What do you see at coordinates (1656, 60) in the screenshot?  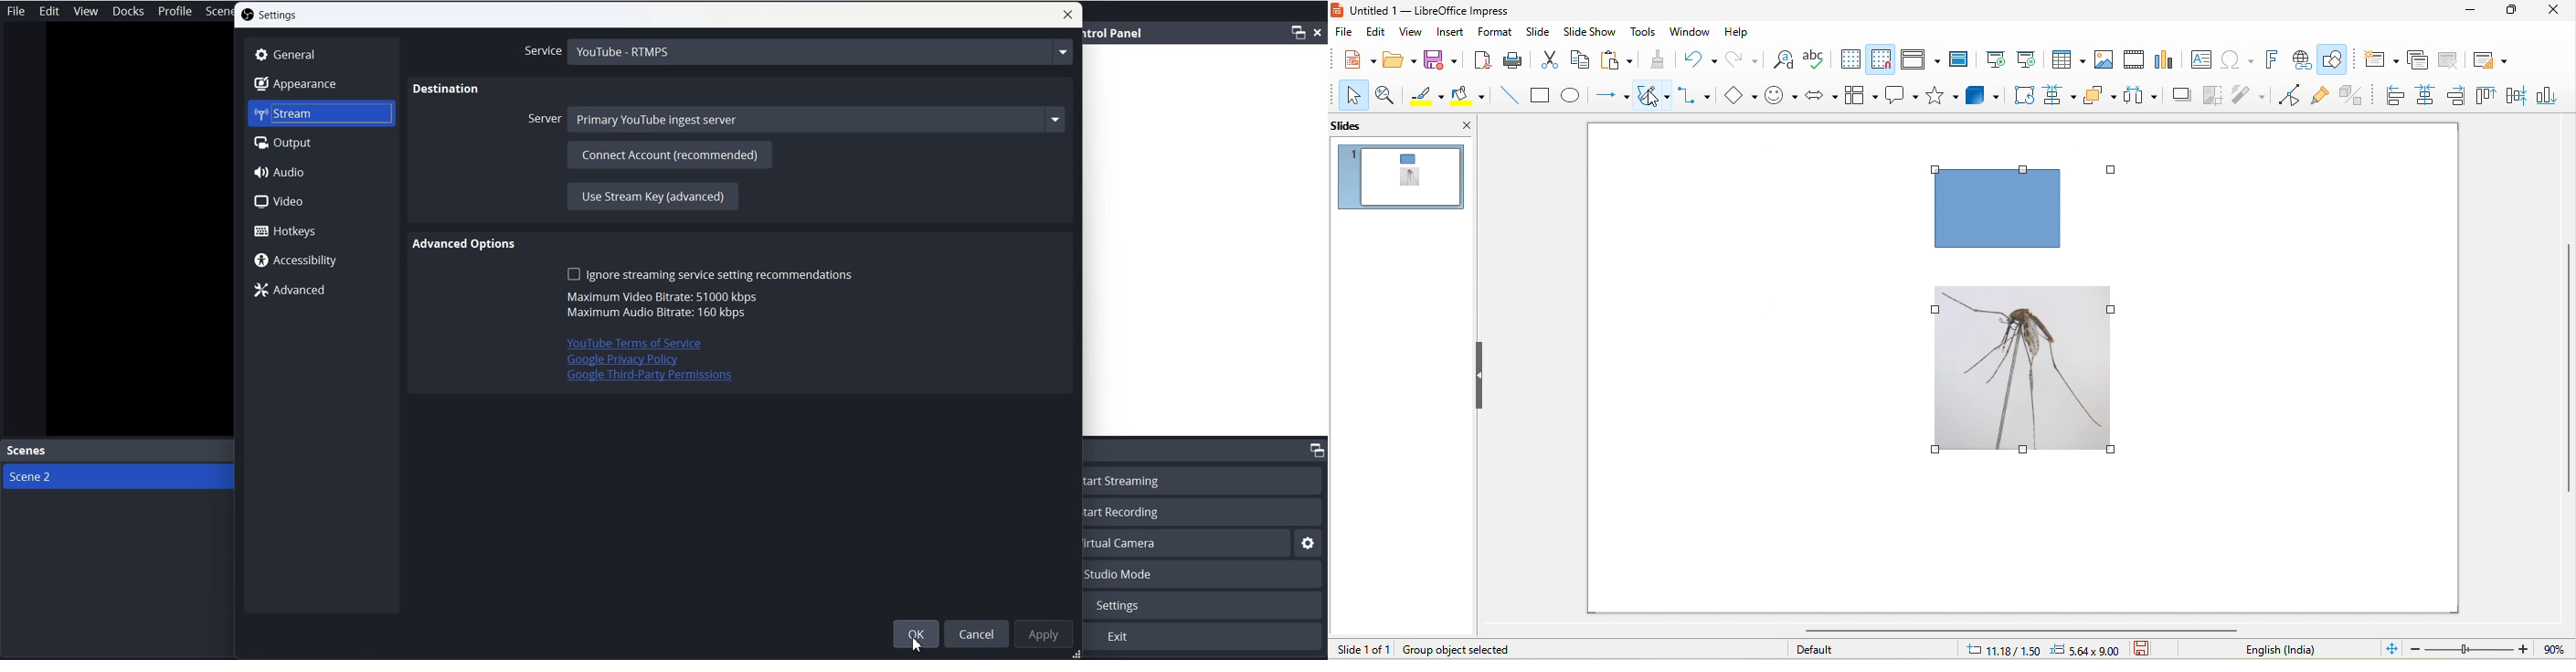 I see `clone formatting` at bounding box center [1656, 60].